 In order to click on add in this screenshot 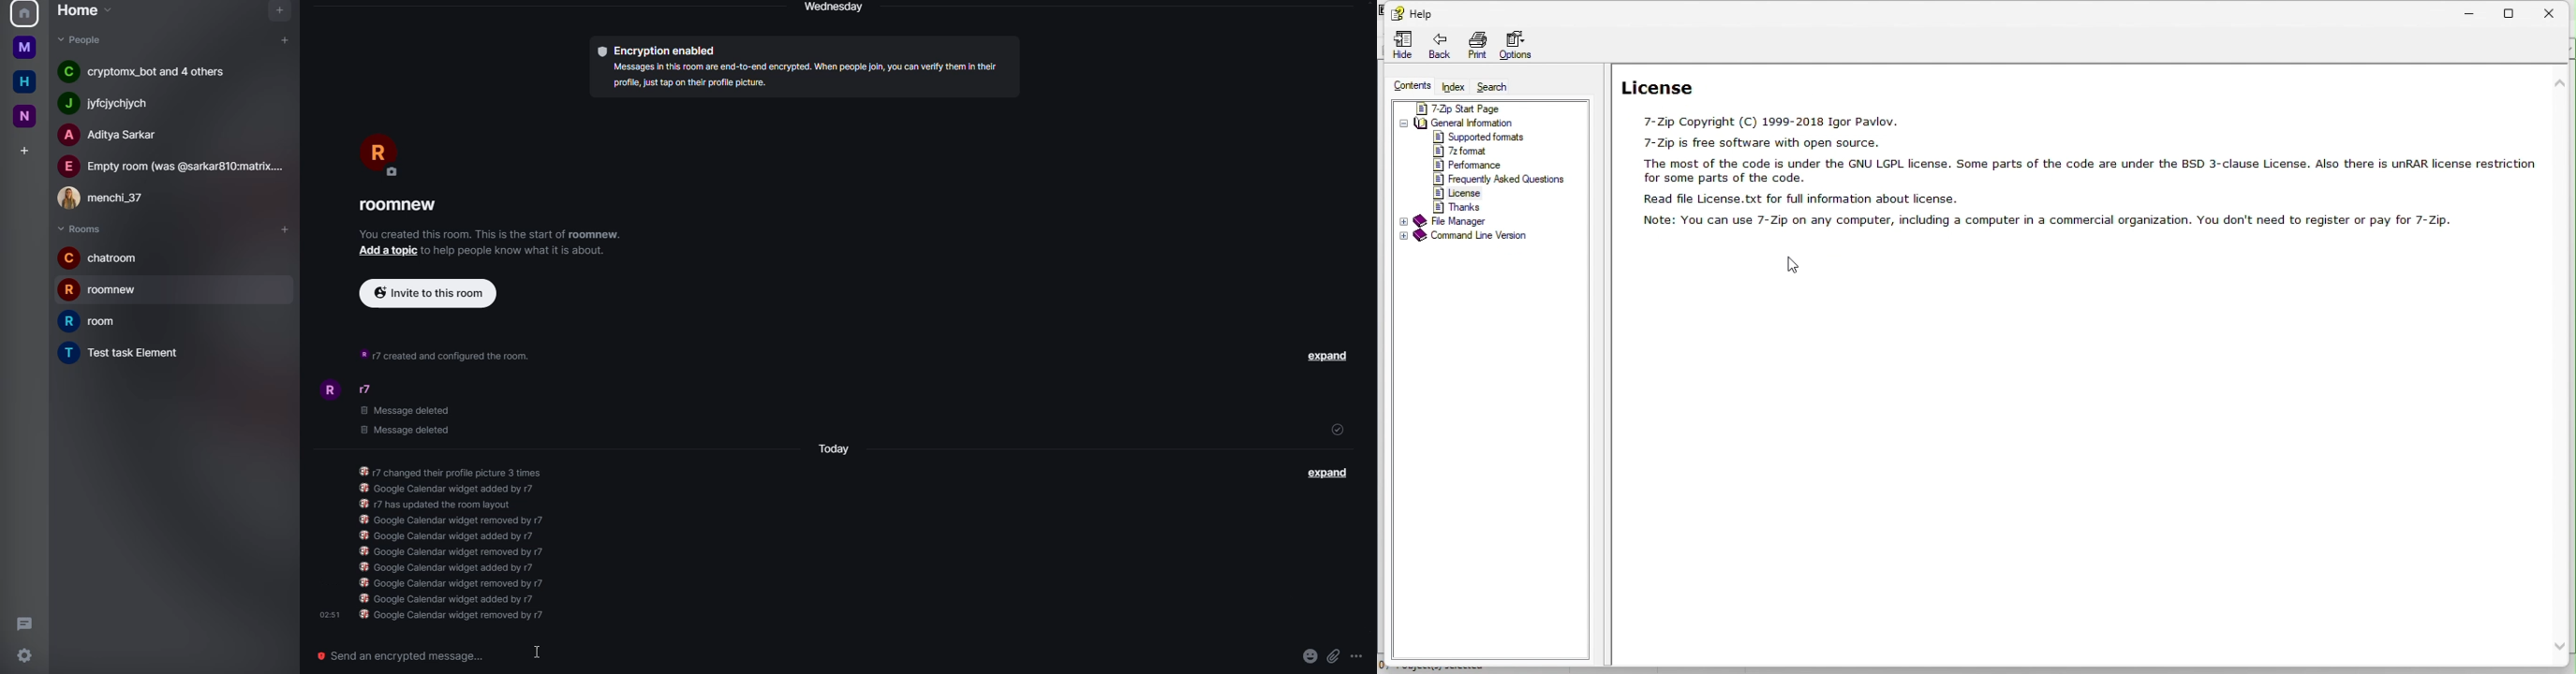, I will do `click(281, 228)`.